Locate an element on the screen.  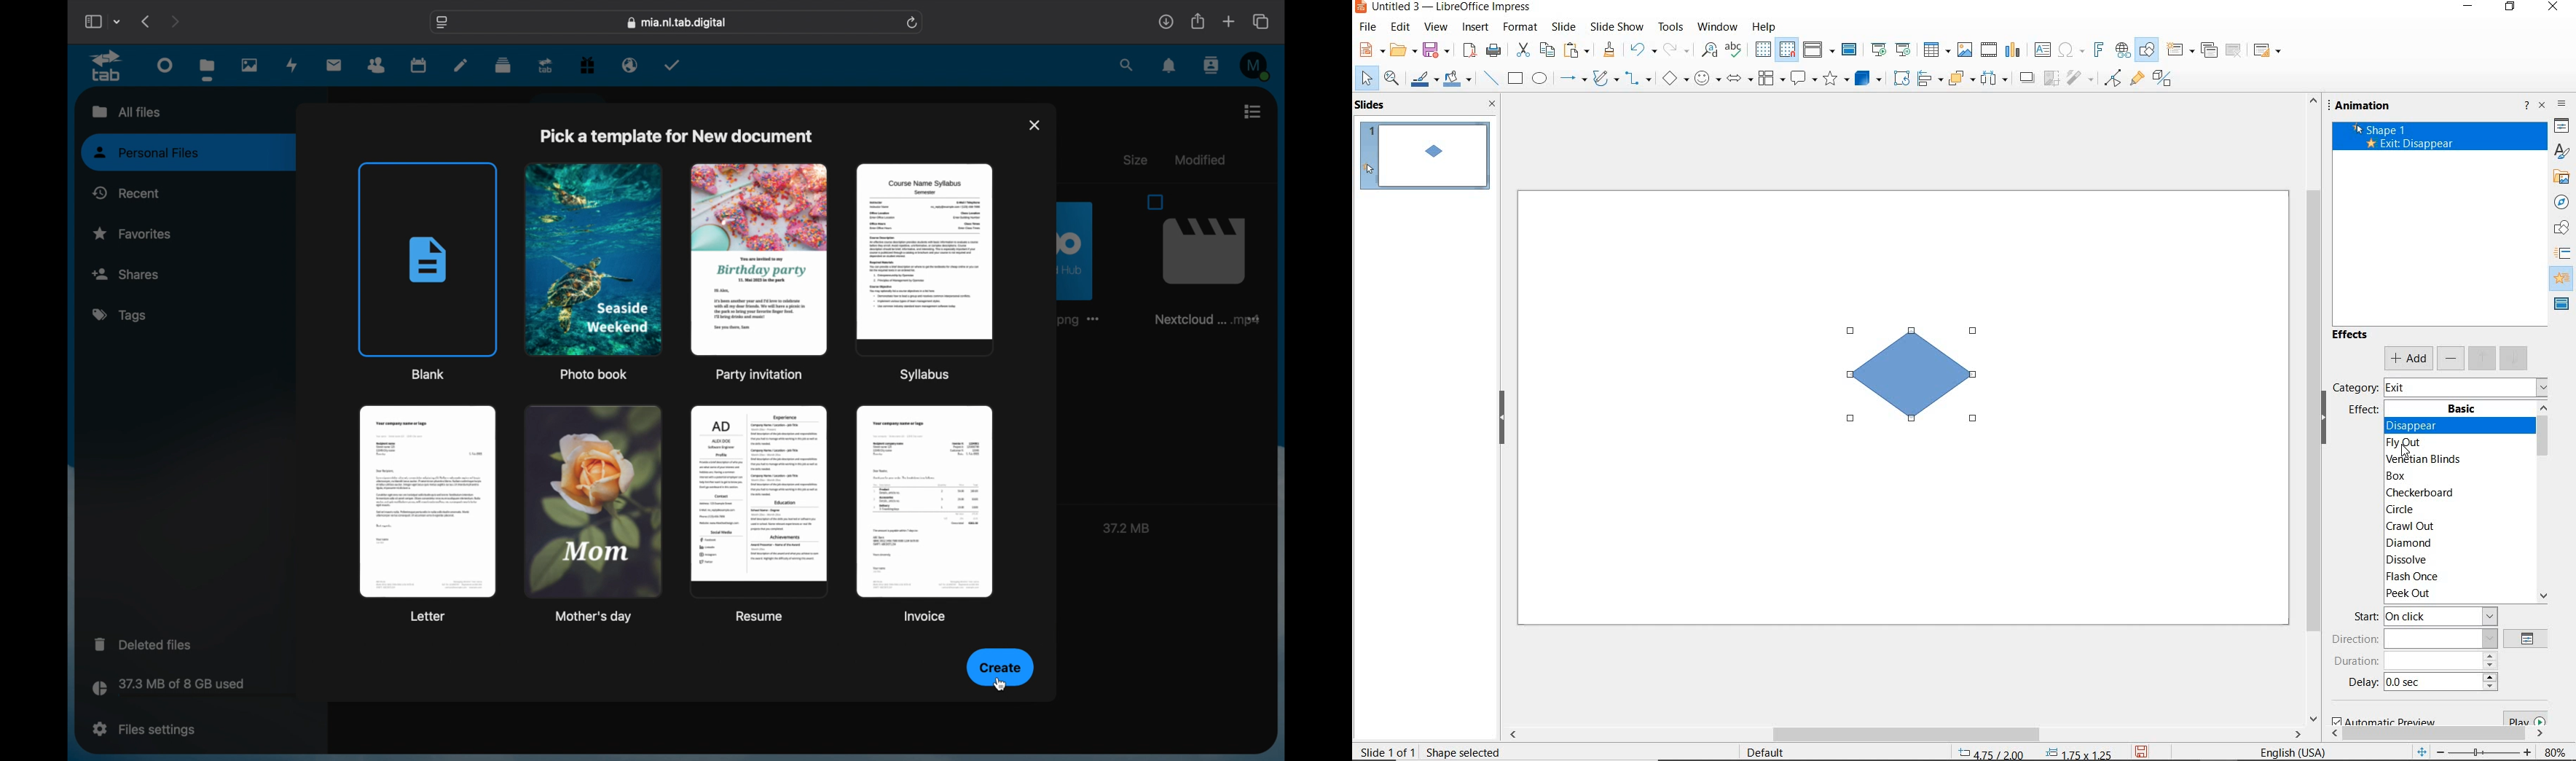
shape selected is located at coordinates (1466, 754).